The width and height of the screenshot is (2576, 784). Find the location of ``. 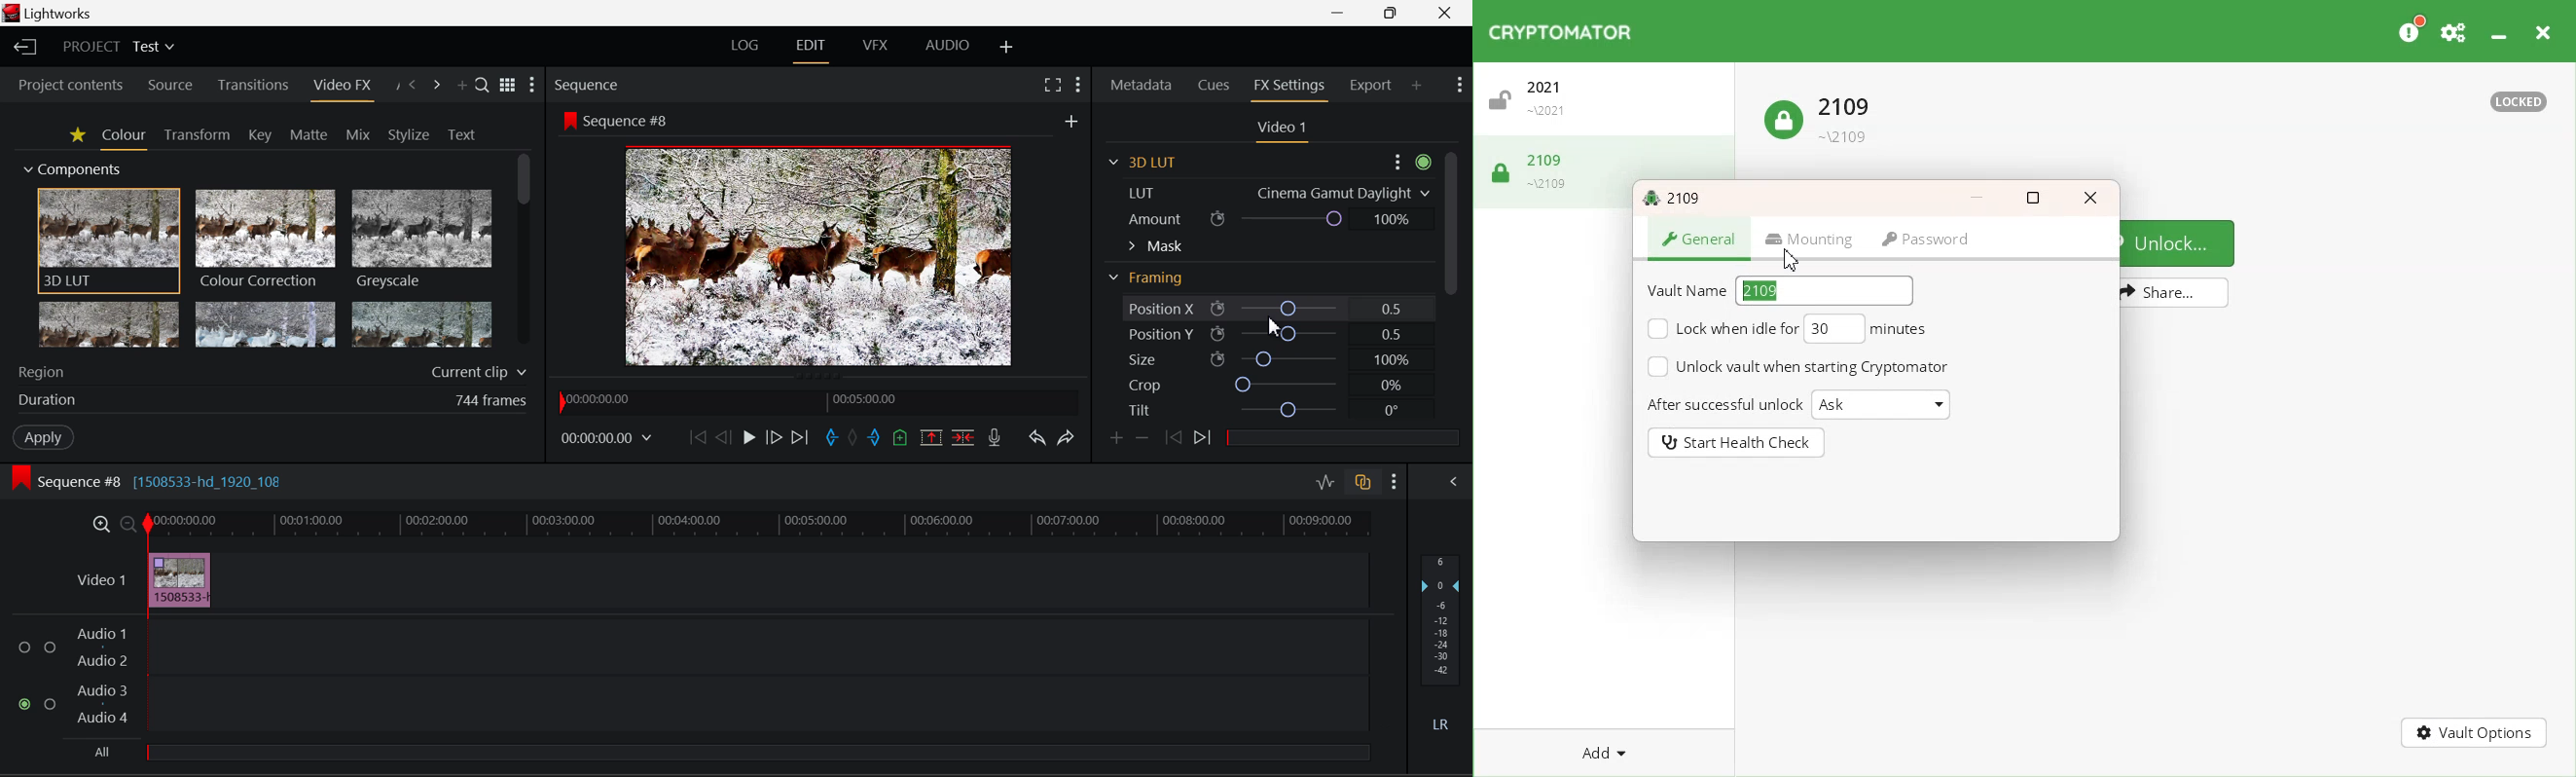

 is located at coordinates (1071, 121).